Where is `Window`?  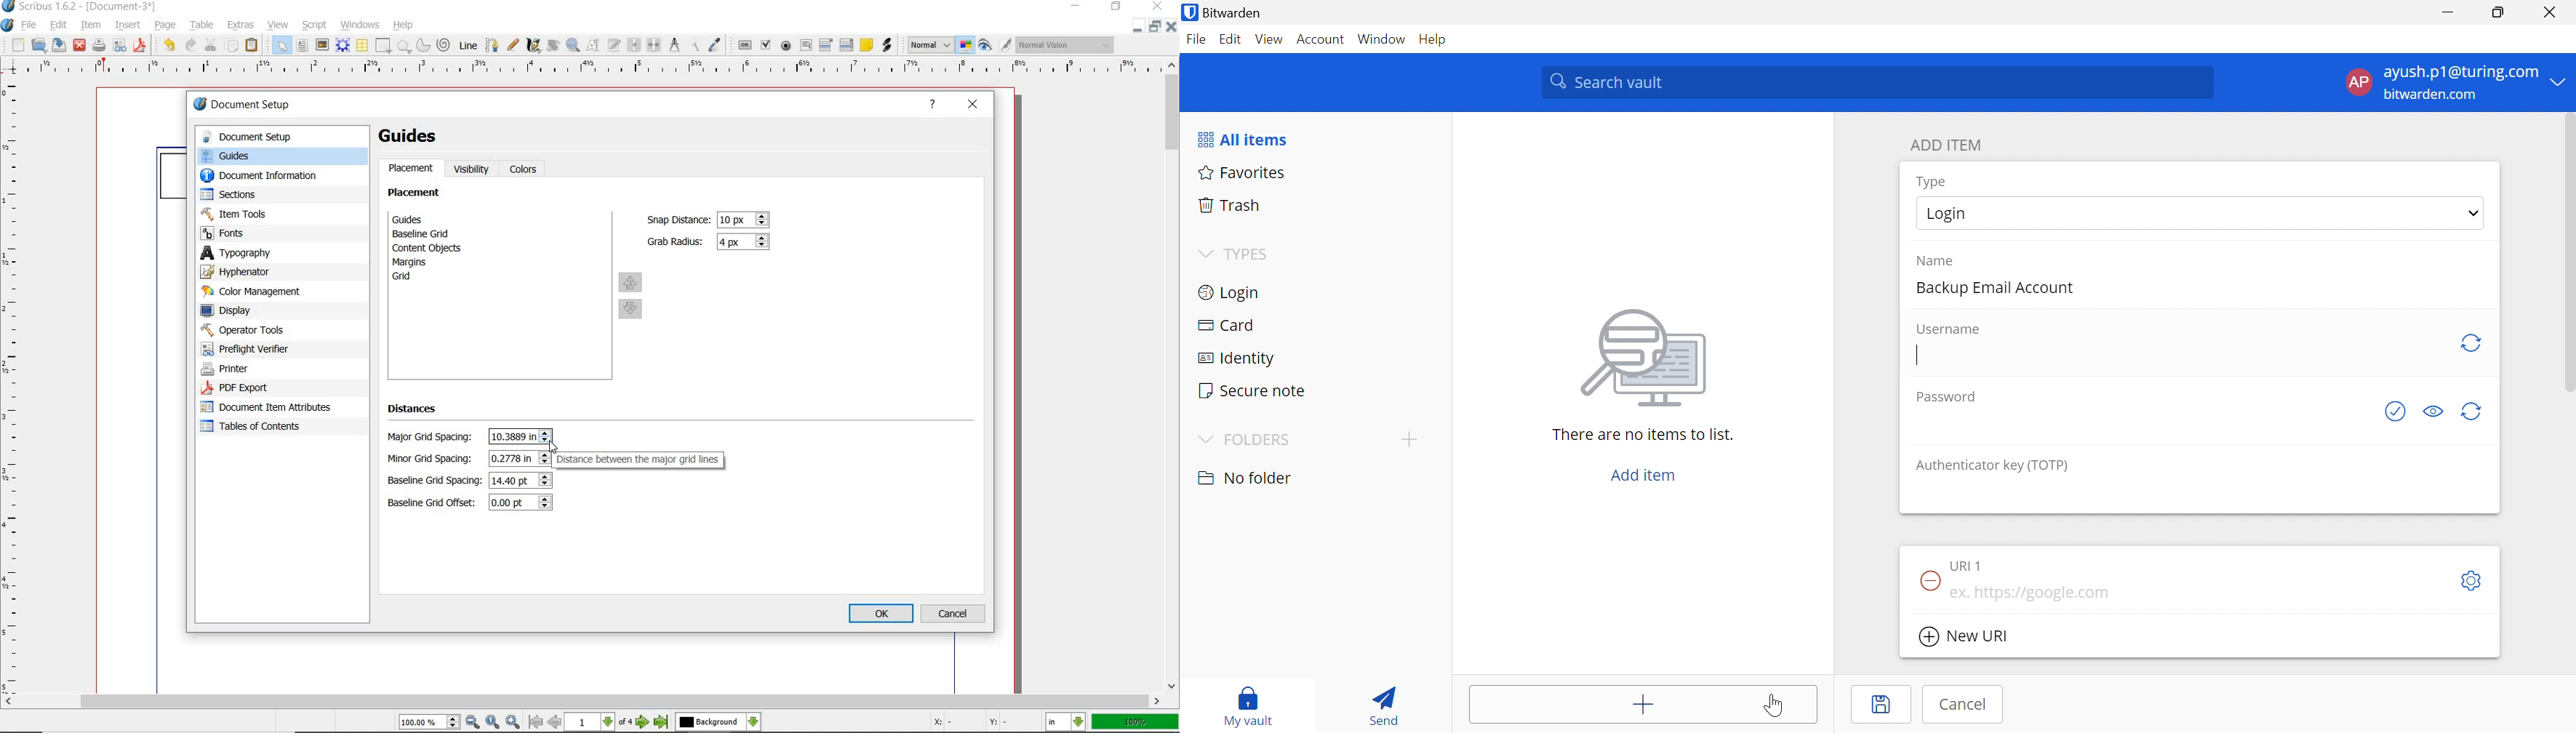 Window is located at coordinates (1381, 37).